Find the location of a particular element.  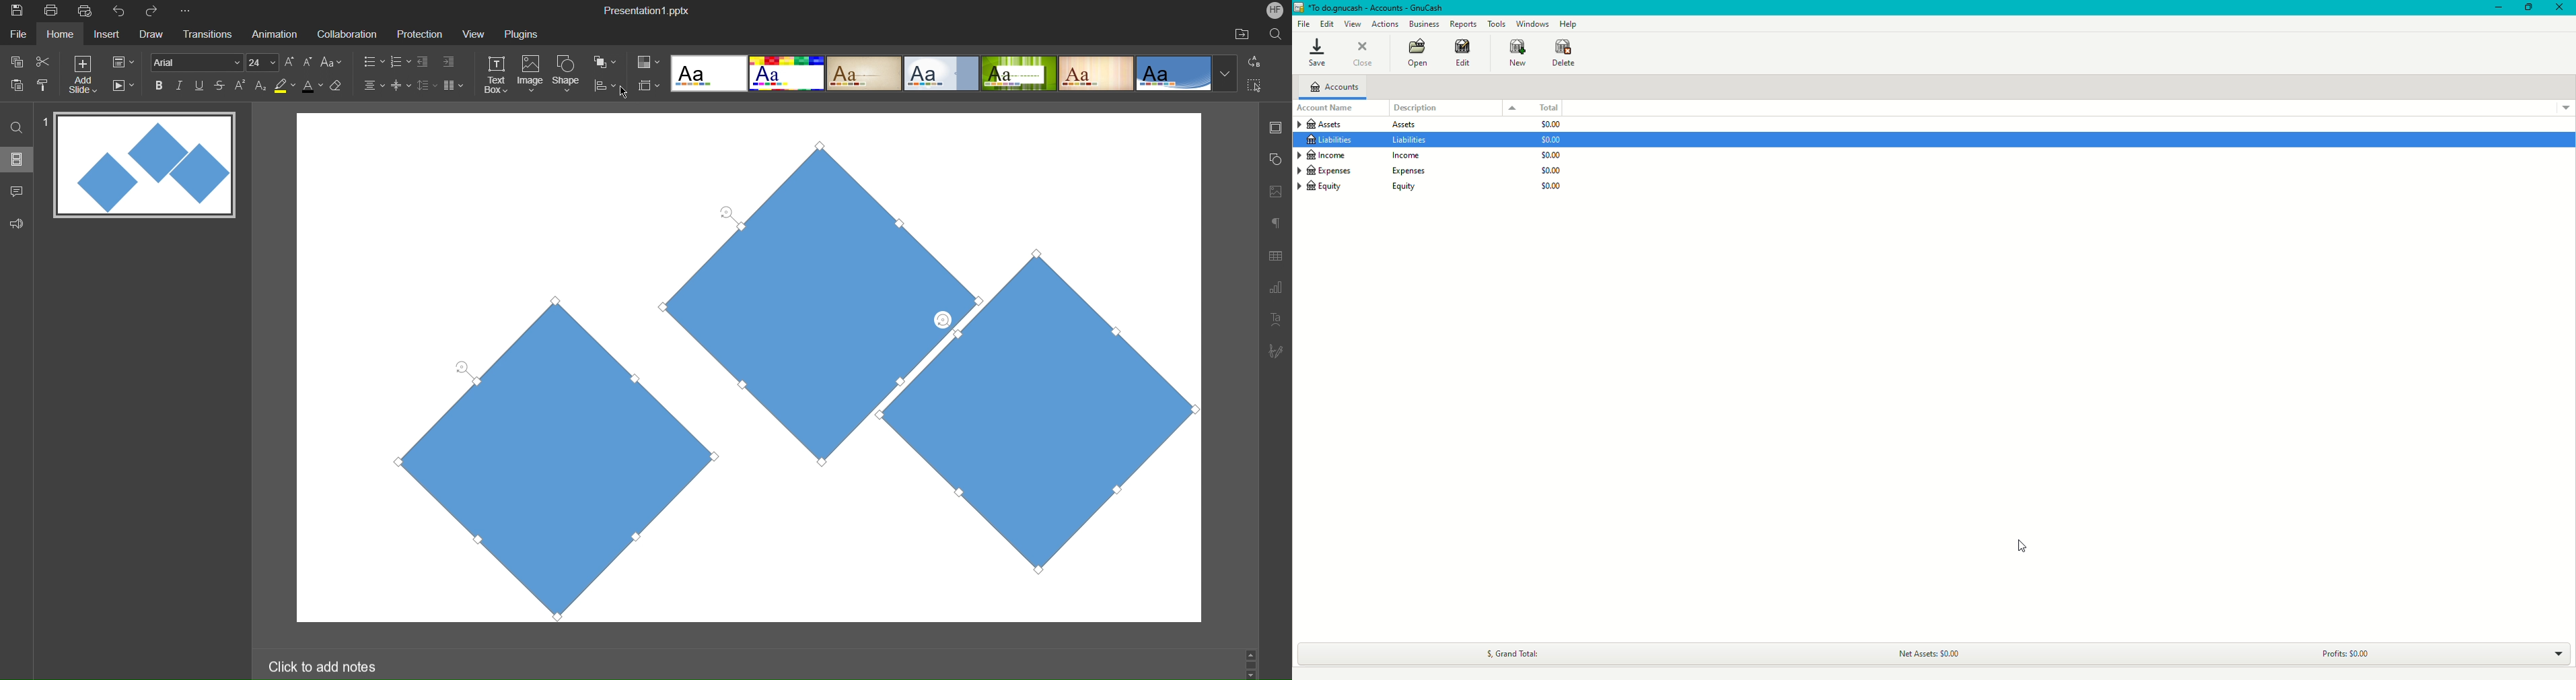

Shape 3 Selected is located at coordinates (1094, 456).